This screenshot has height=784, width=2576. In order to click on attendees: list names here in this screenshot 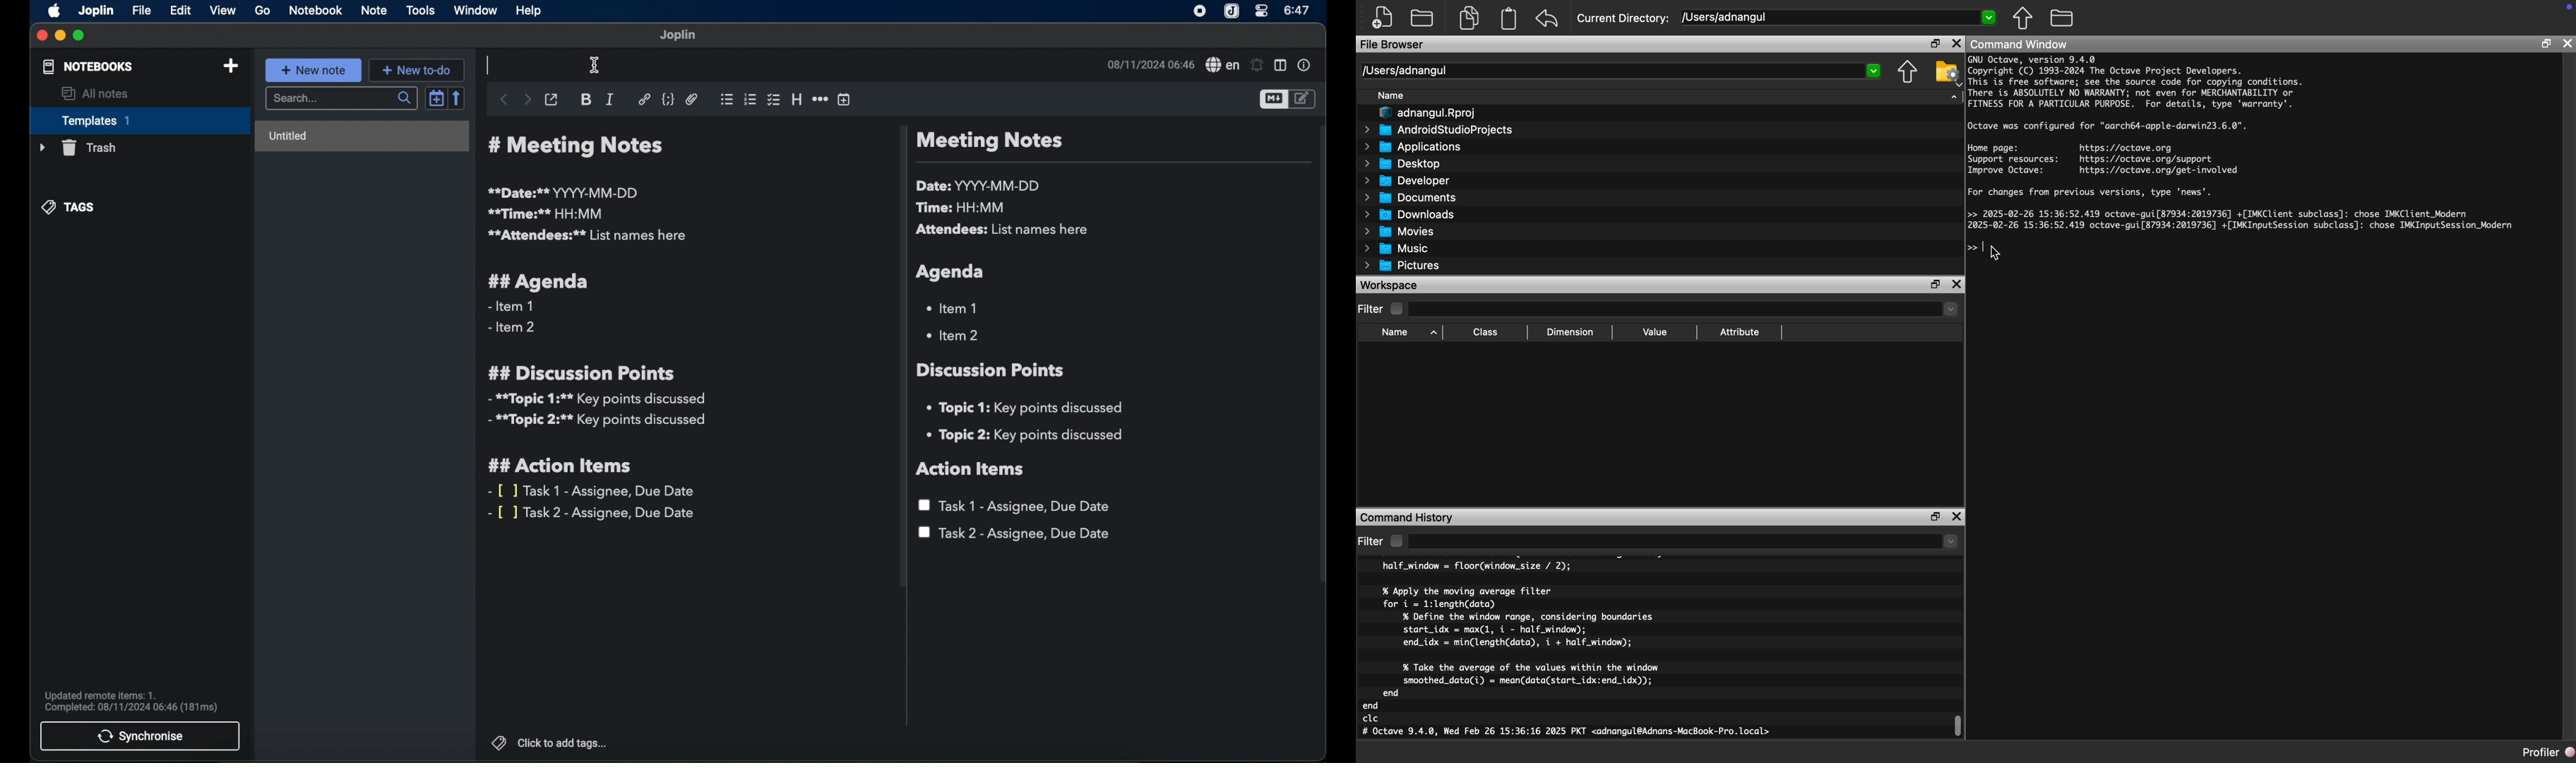, I will do `click(1005, 230)`.